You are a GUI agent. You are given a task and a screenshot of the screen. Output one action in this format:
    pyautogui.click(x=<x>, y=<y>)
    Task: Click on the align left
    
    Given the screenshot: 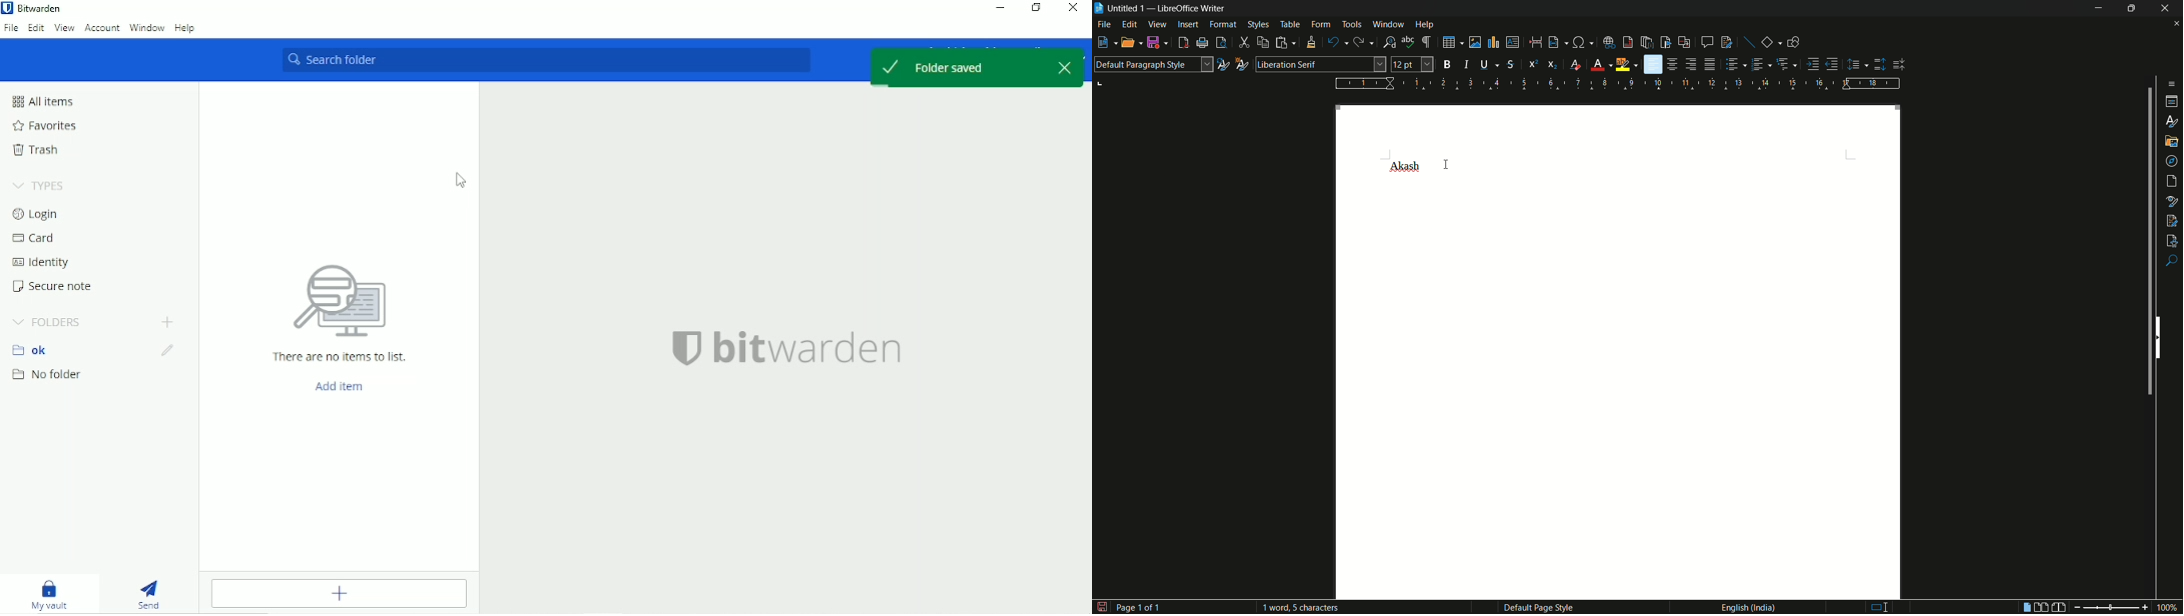 What is the action you would take?
    pyautogui.click(x=1653, y=65)
    